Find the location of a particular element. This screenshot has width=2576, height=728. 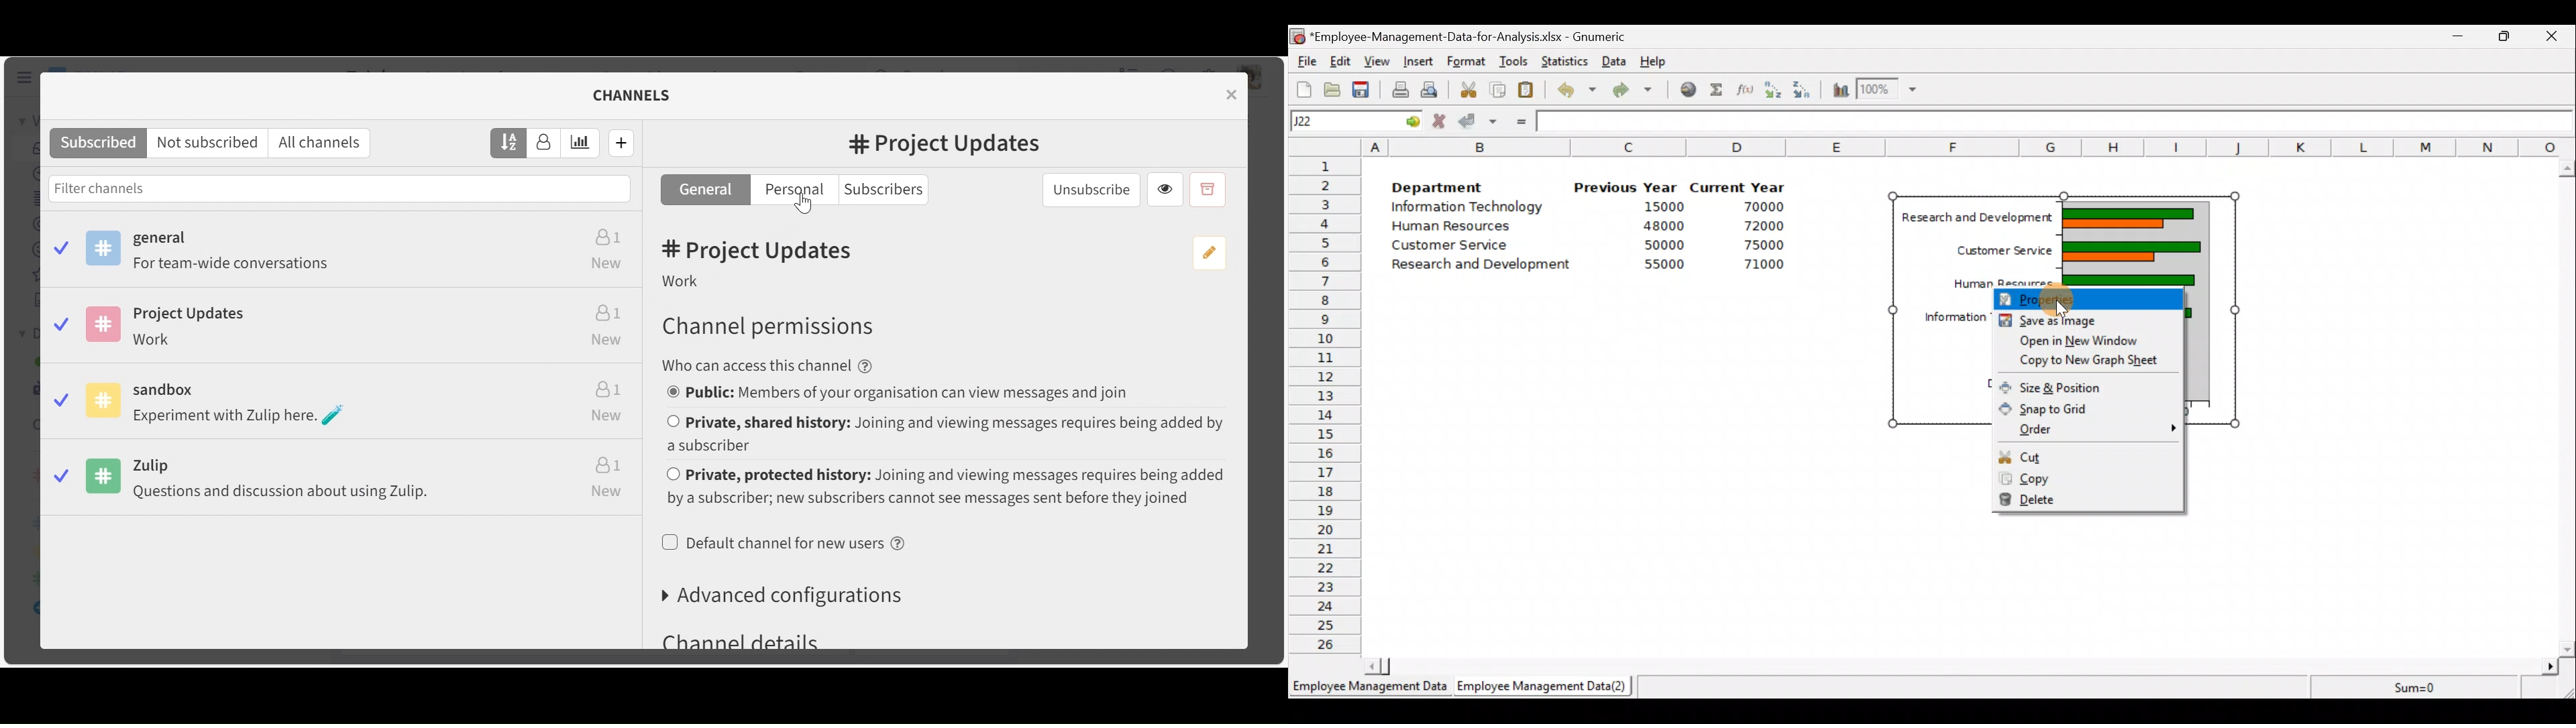

Sort by name is located at coordinates (509, 142).